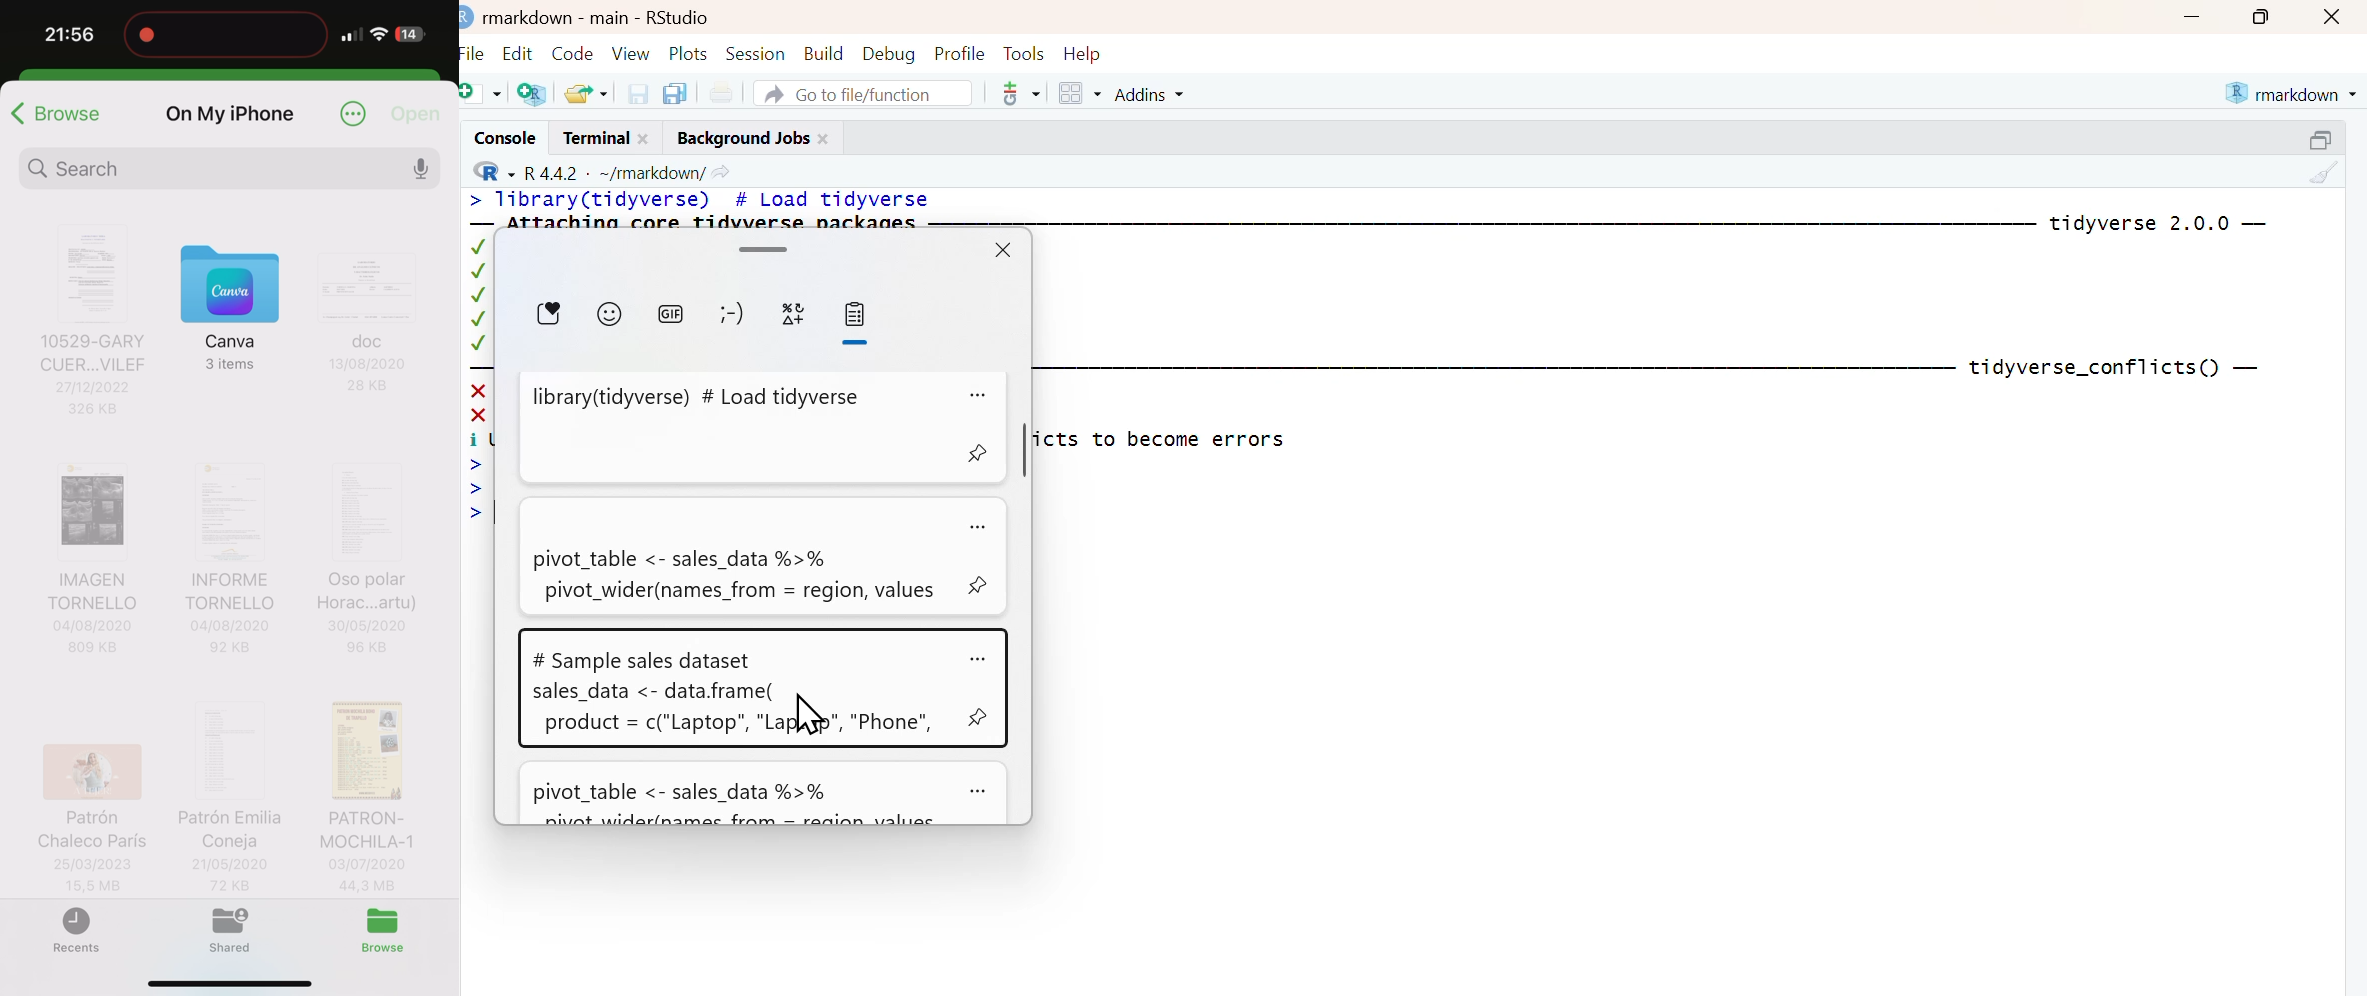  Describe the element at coordinates (860, 325) in the screenshot. I see `clipboard` at that location.